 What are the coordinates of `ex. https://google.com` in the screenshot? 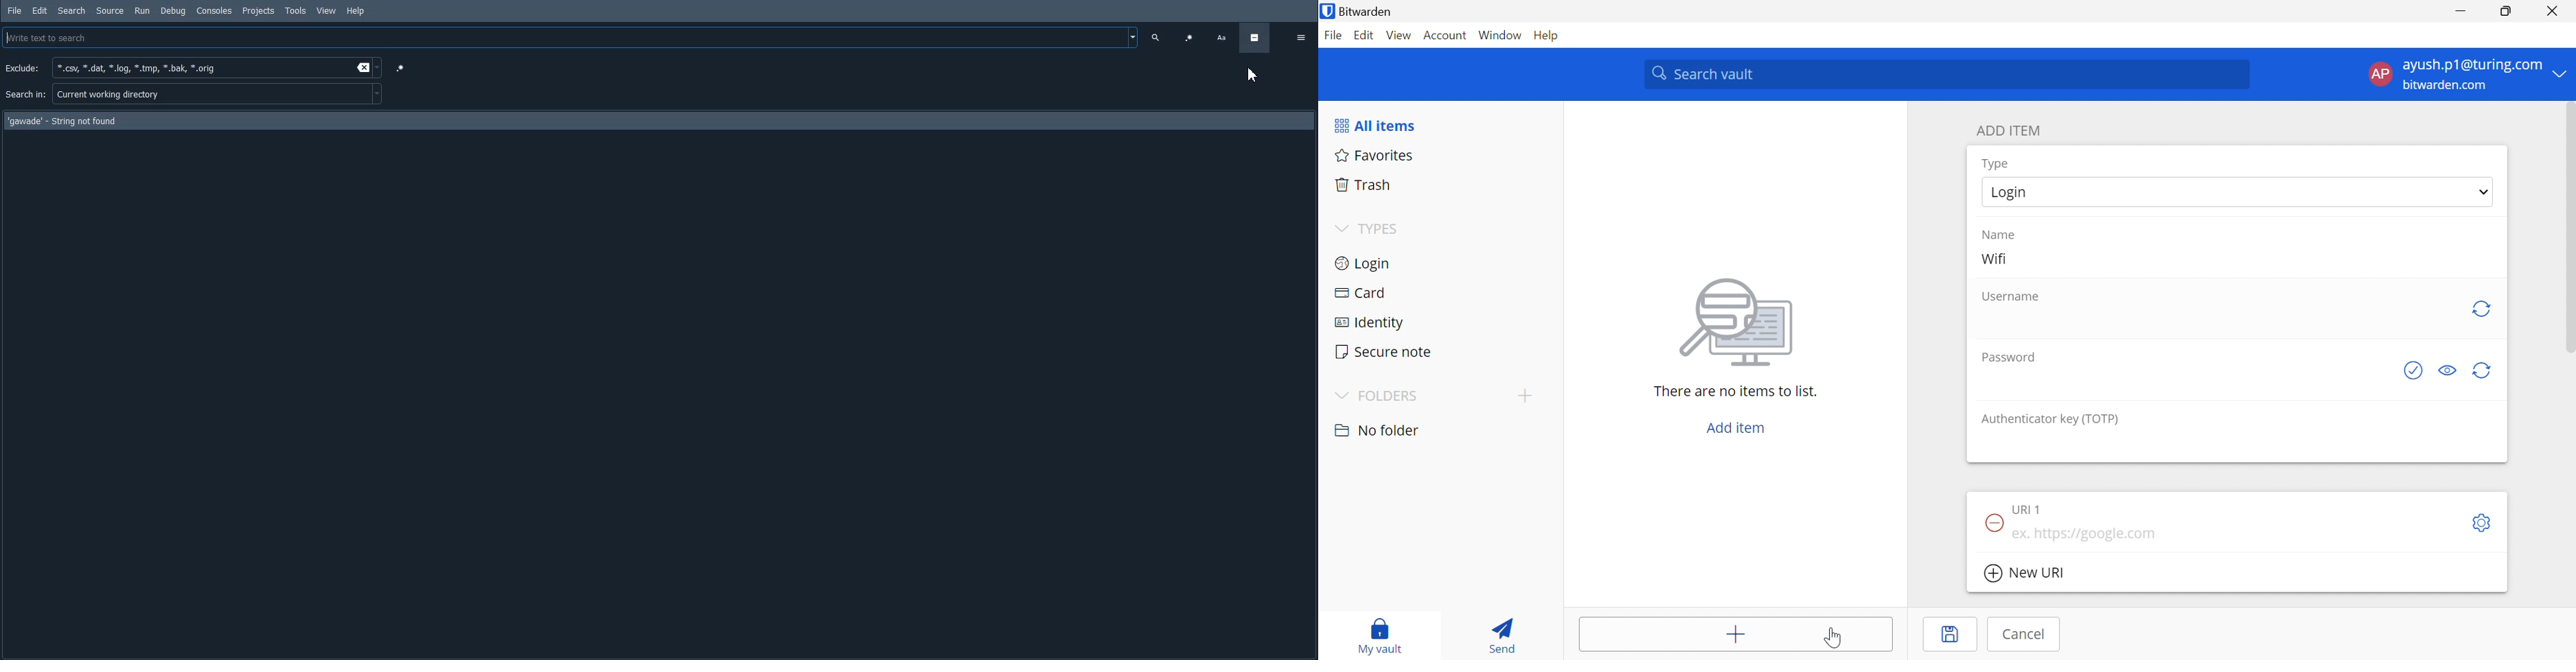 It's located at (2085, 534).